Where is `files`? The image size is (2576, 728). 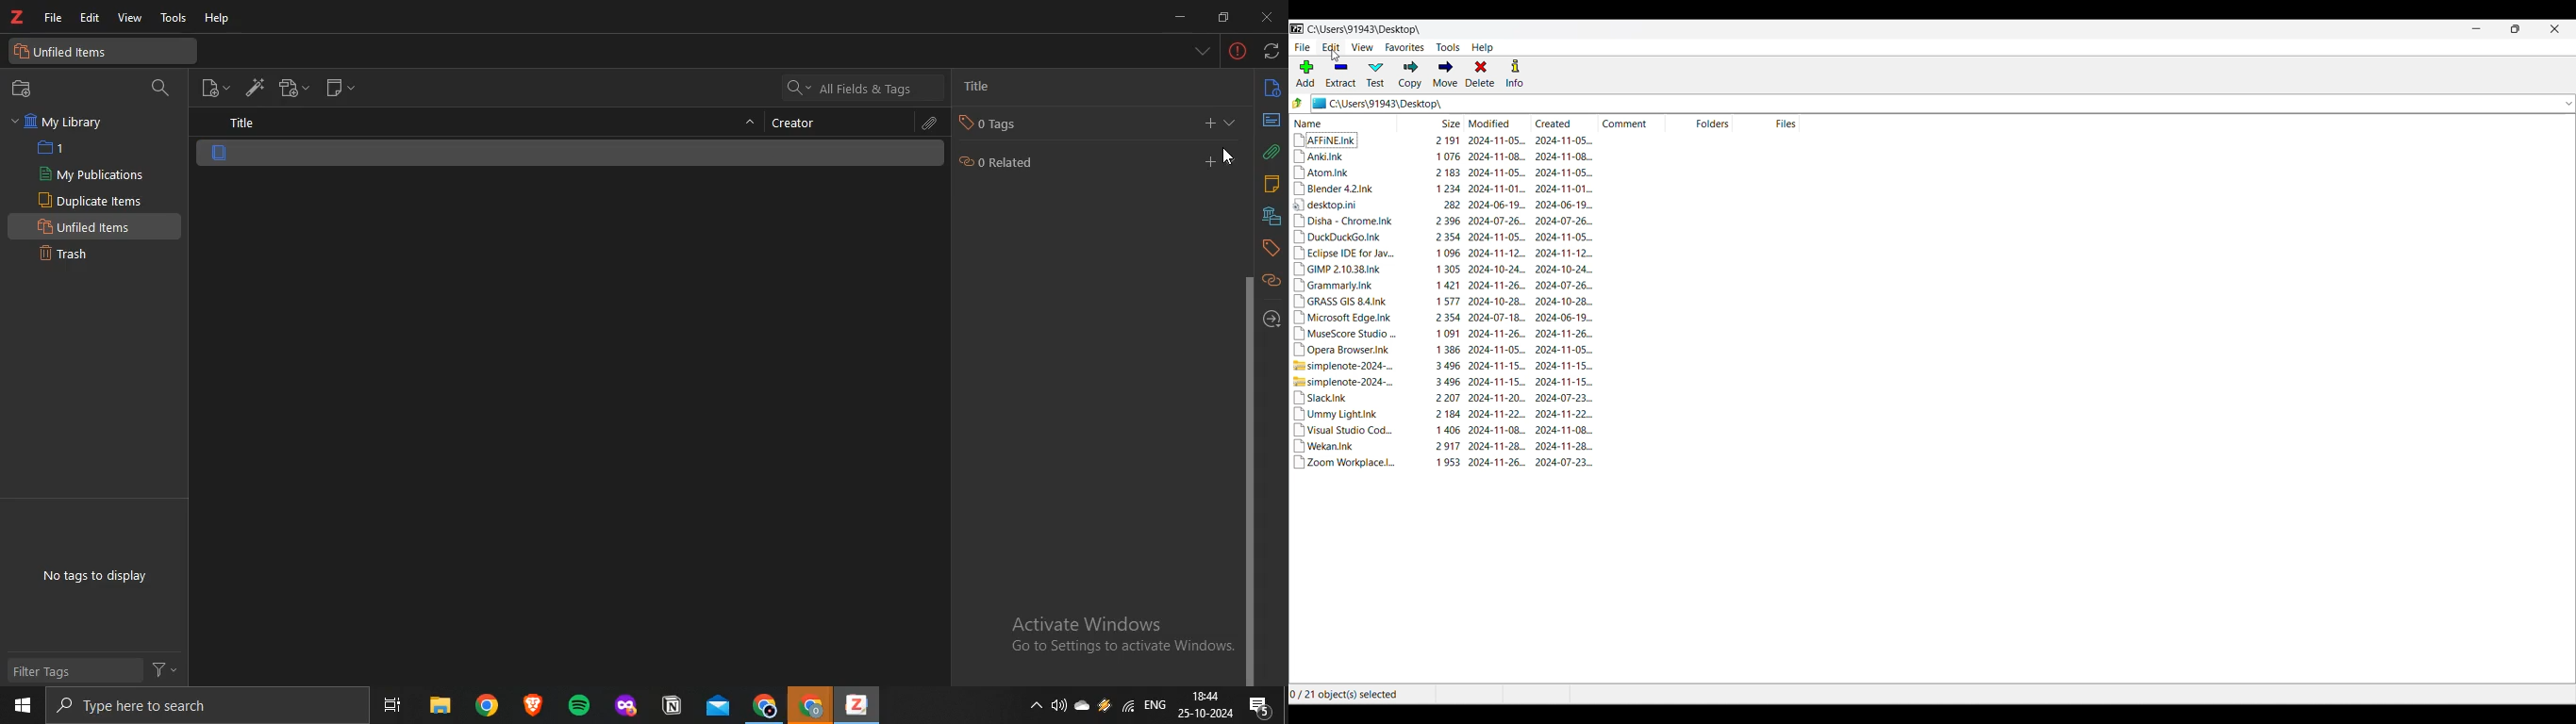
files is located at coordinates (437, 705).